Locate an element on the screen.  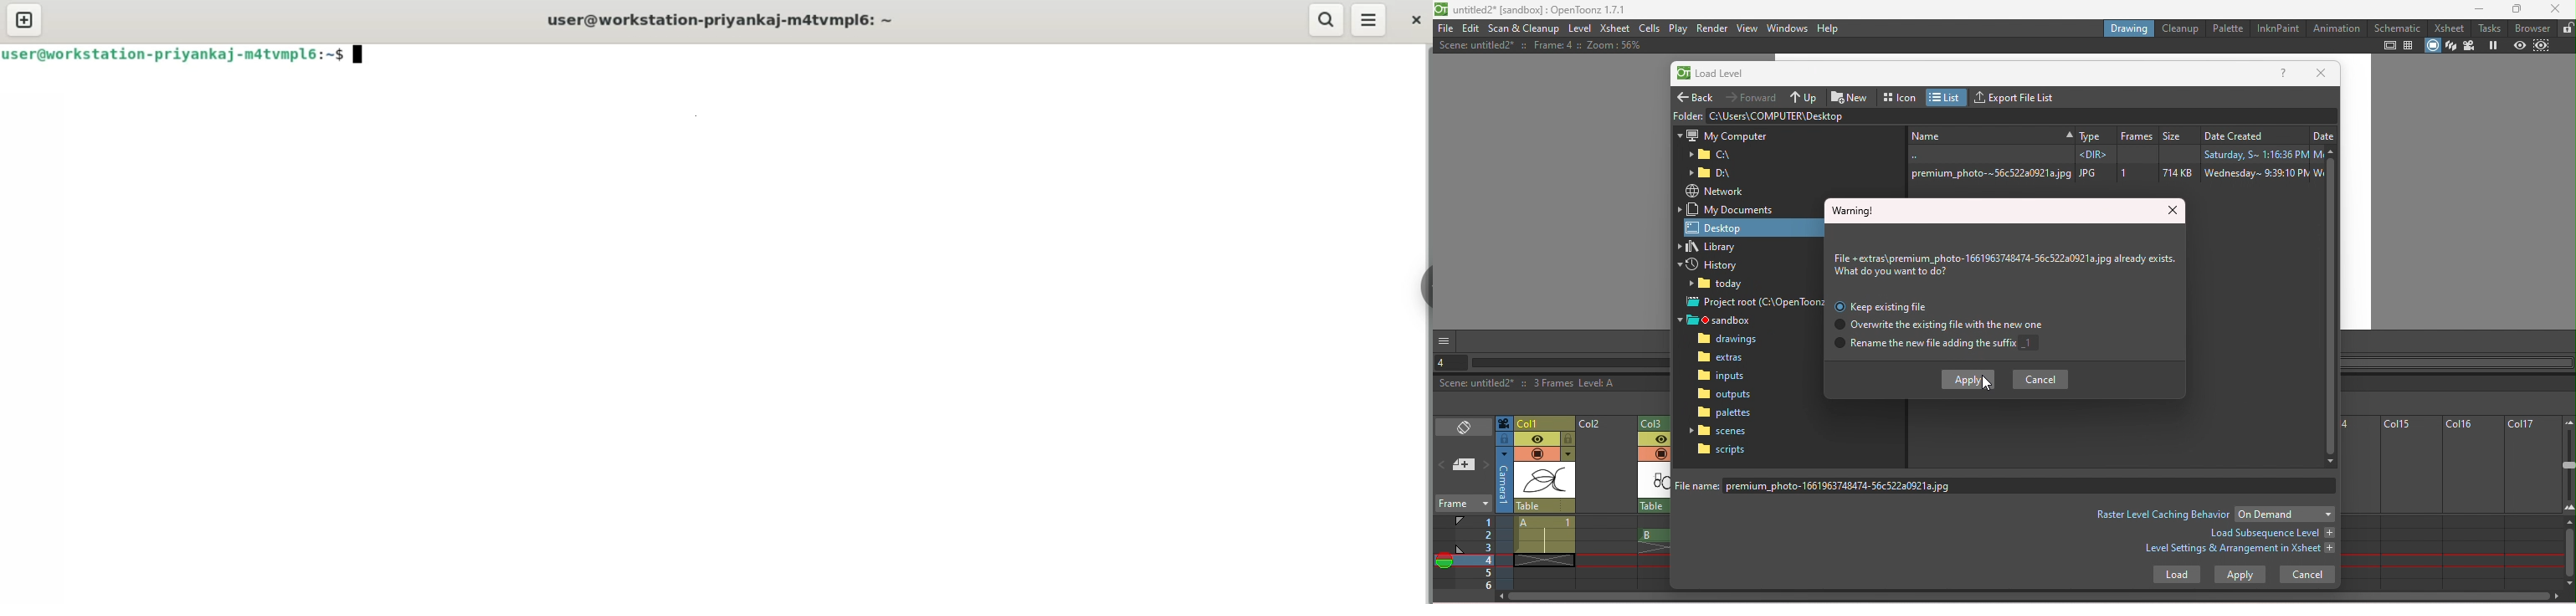
Minimize is located at coordinates (2479, 8).